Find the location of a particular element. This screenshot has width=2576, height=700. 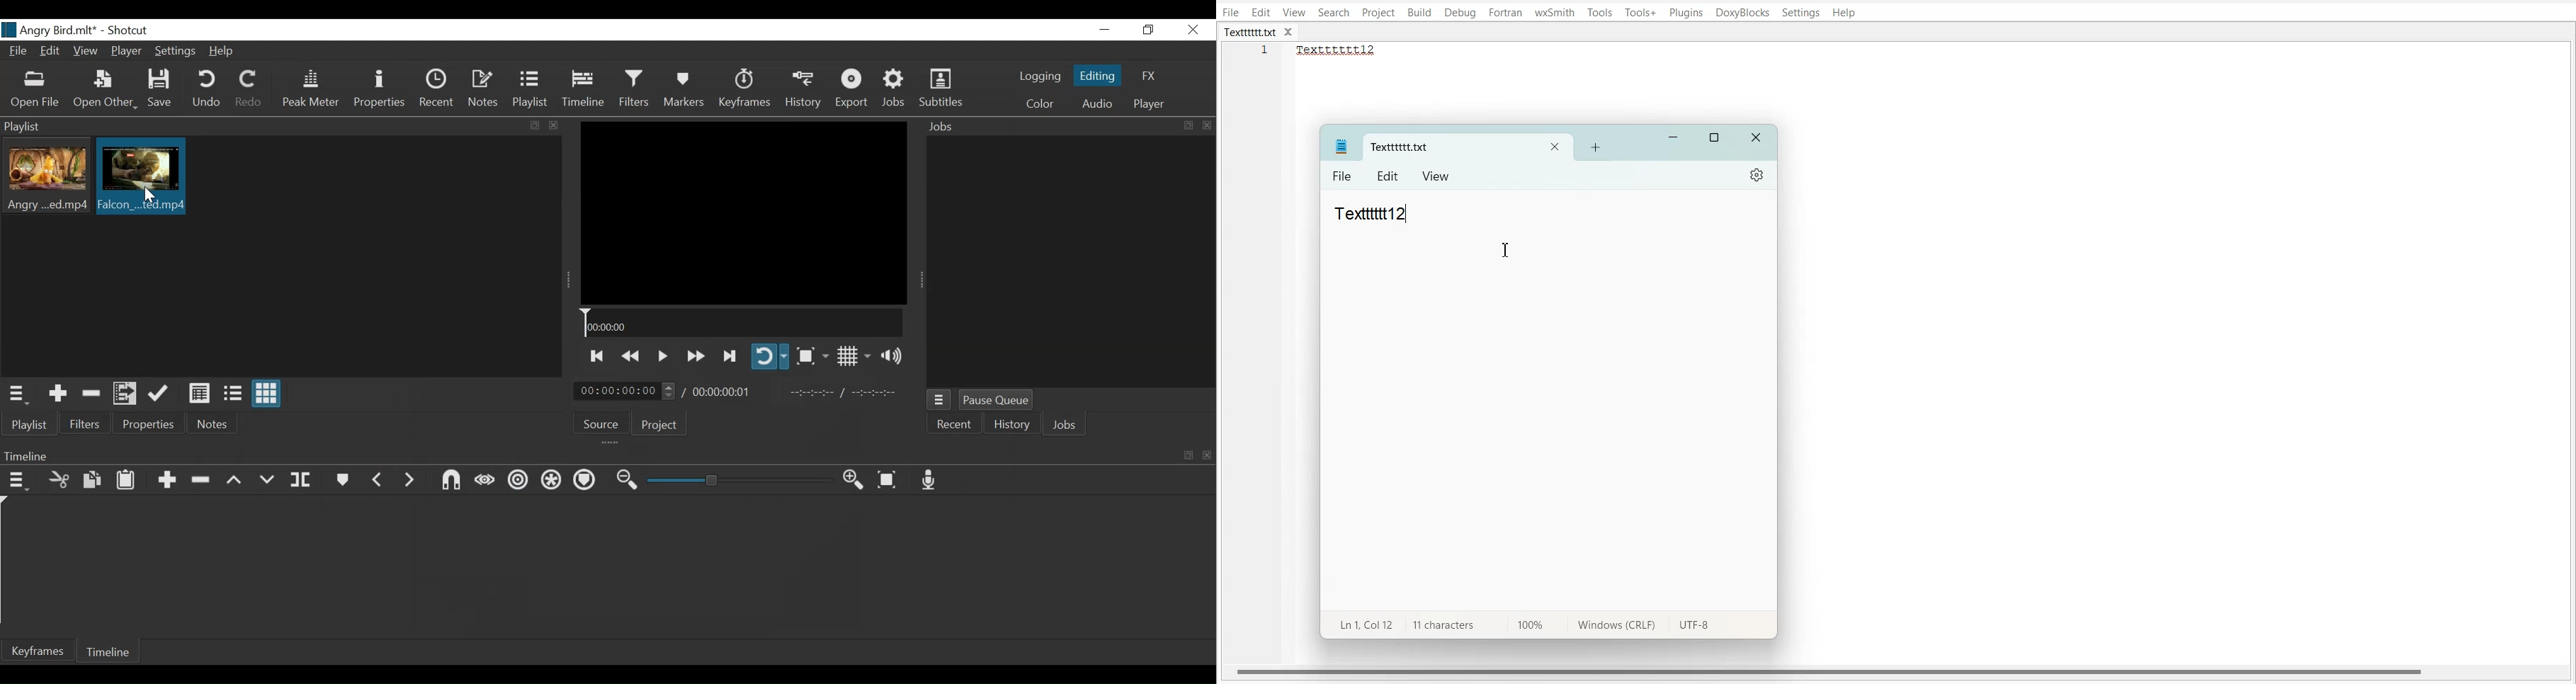

Ripple all tracks is located at coordinates (552, 481).